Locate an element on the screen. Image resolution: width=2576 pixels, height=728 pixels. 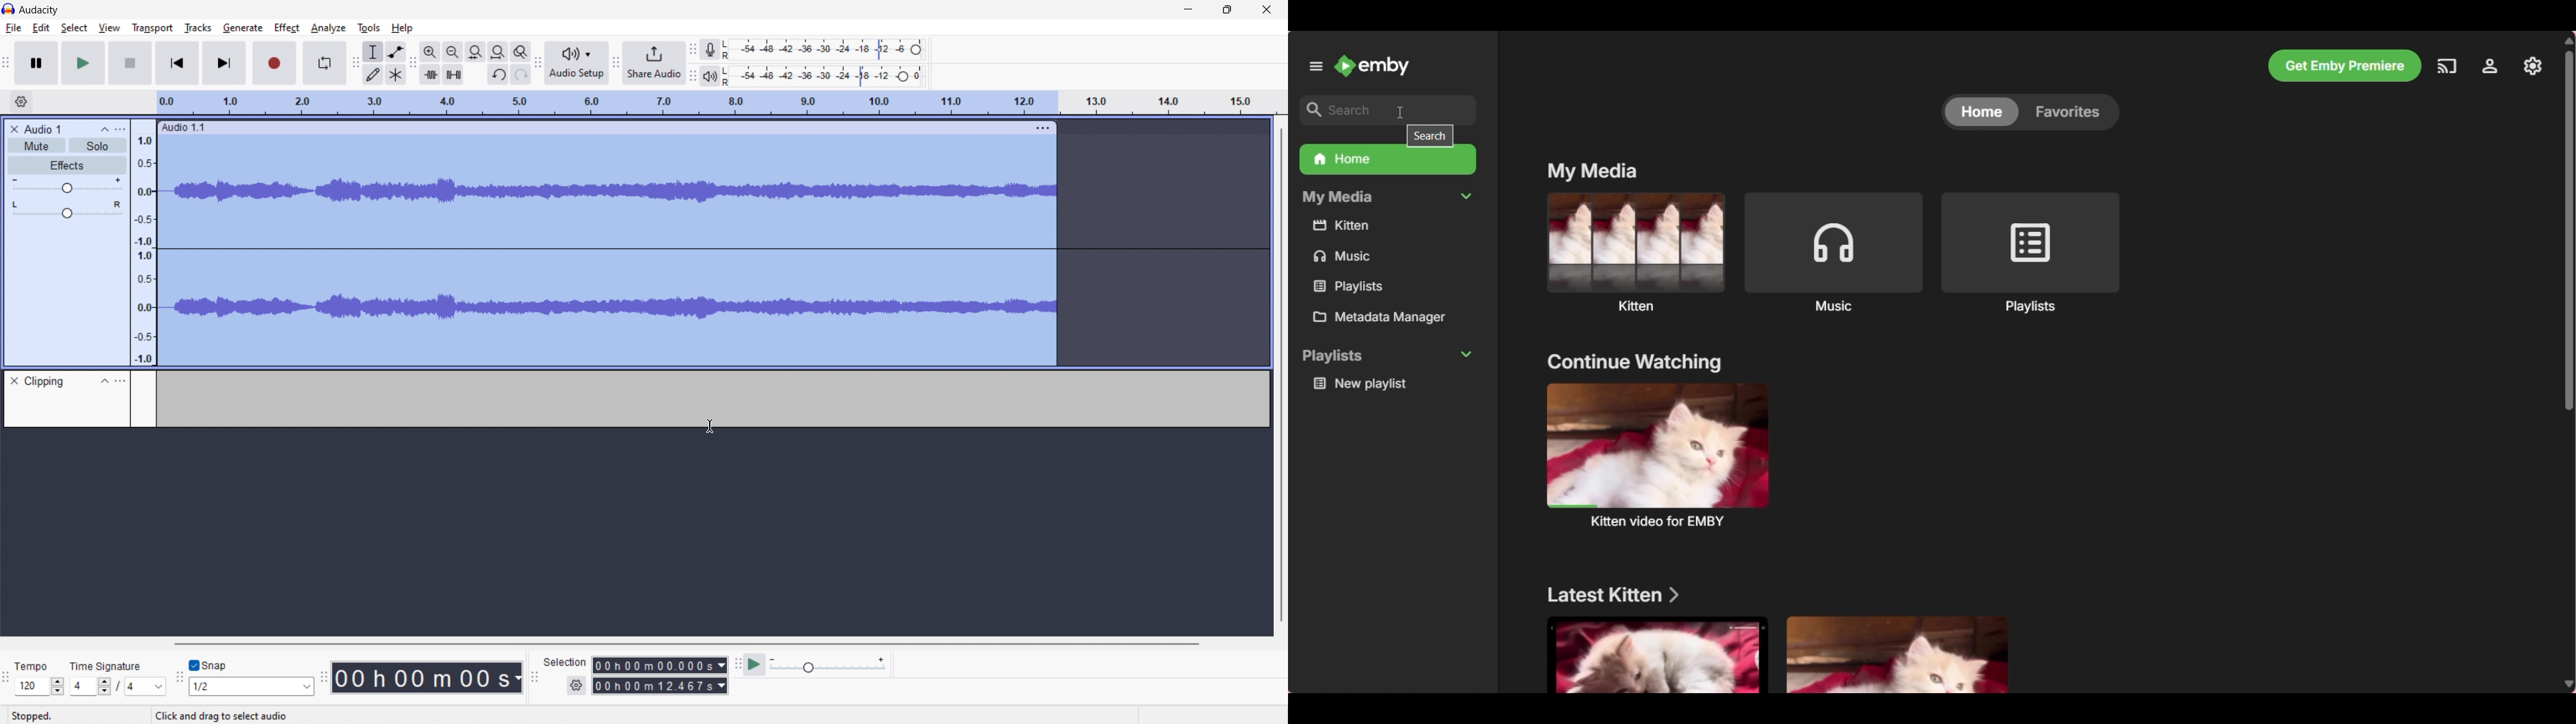
share audio is located at coordinates (653, 63).